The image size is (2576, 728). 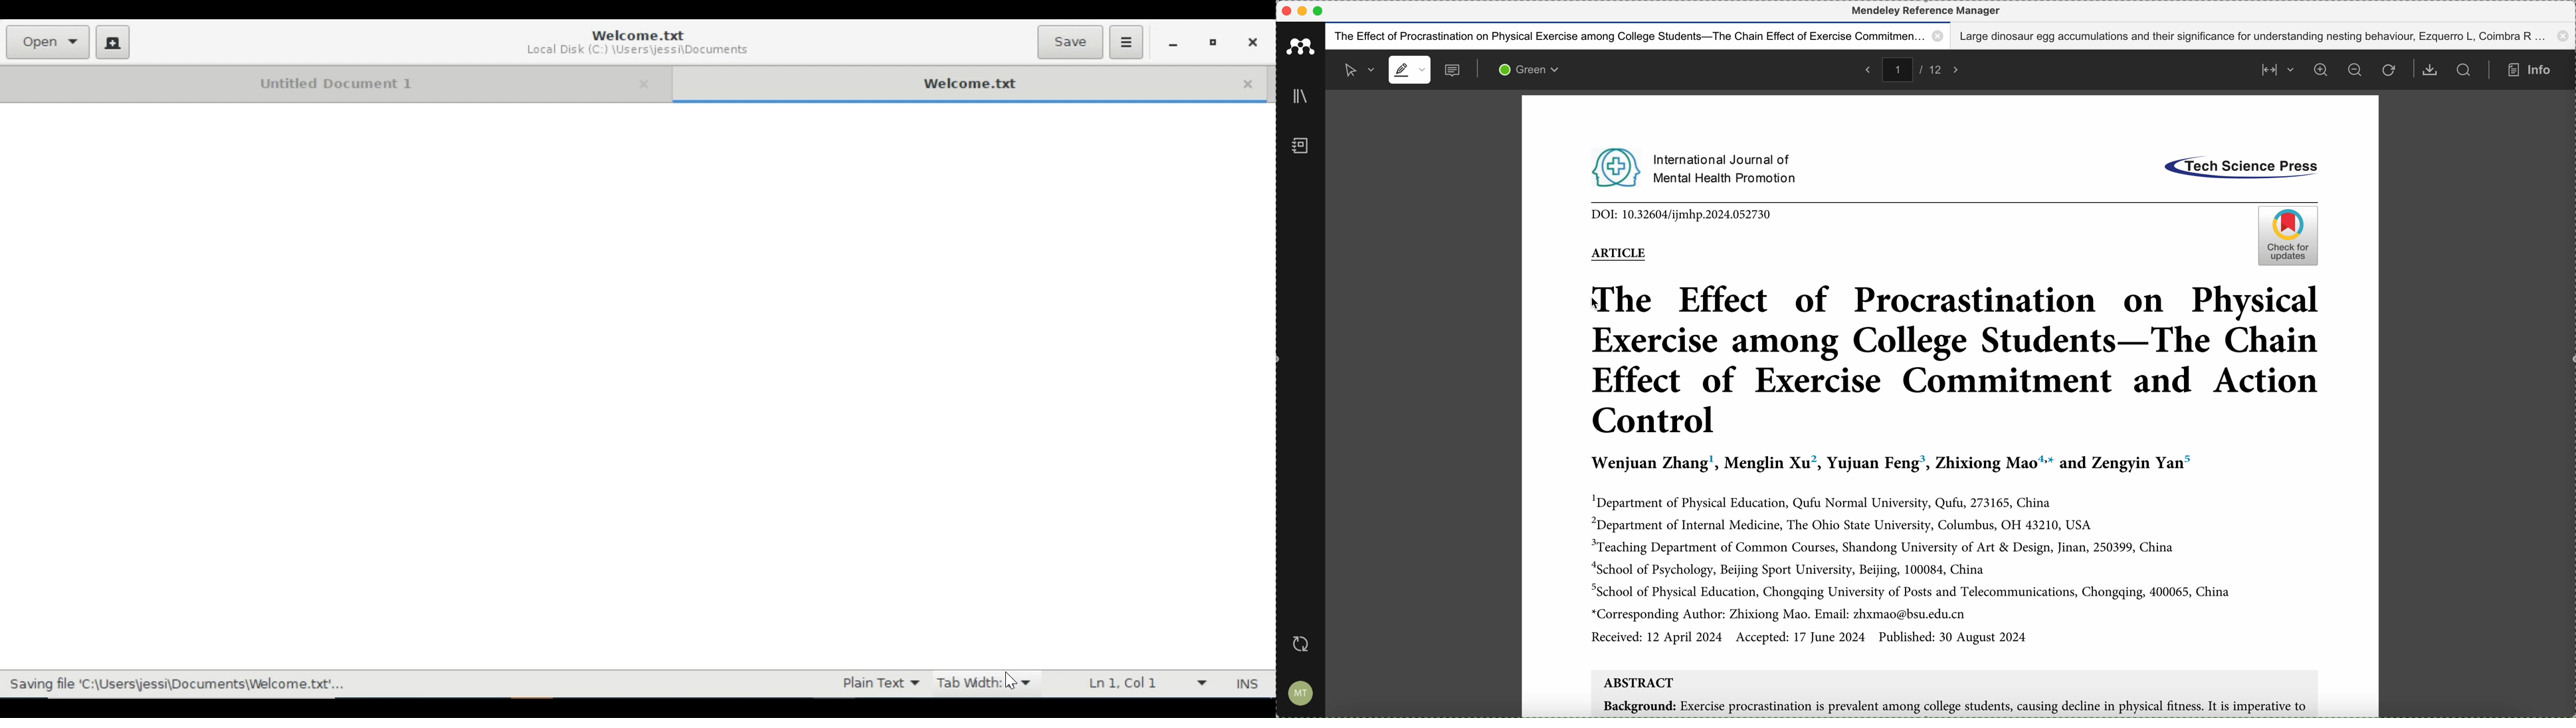 I want to click on pages, so click(x=1916, y=68).